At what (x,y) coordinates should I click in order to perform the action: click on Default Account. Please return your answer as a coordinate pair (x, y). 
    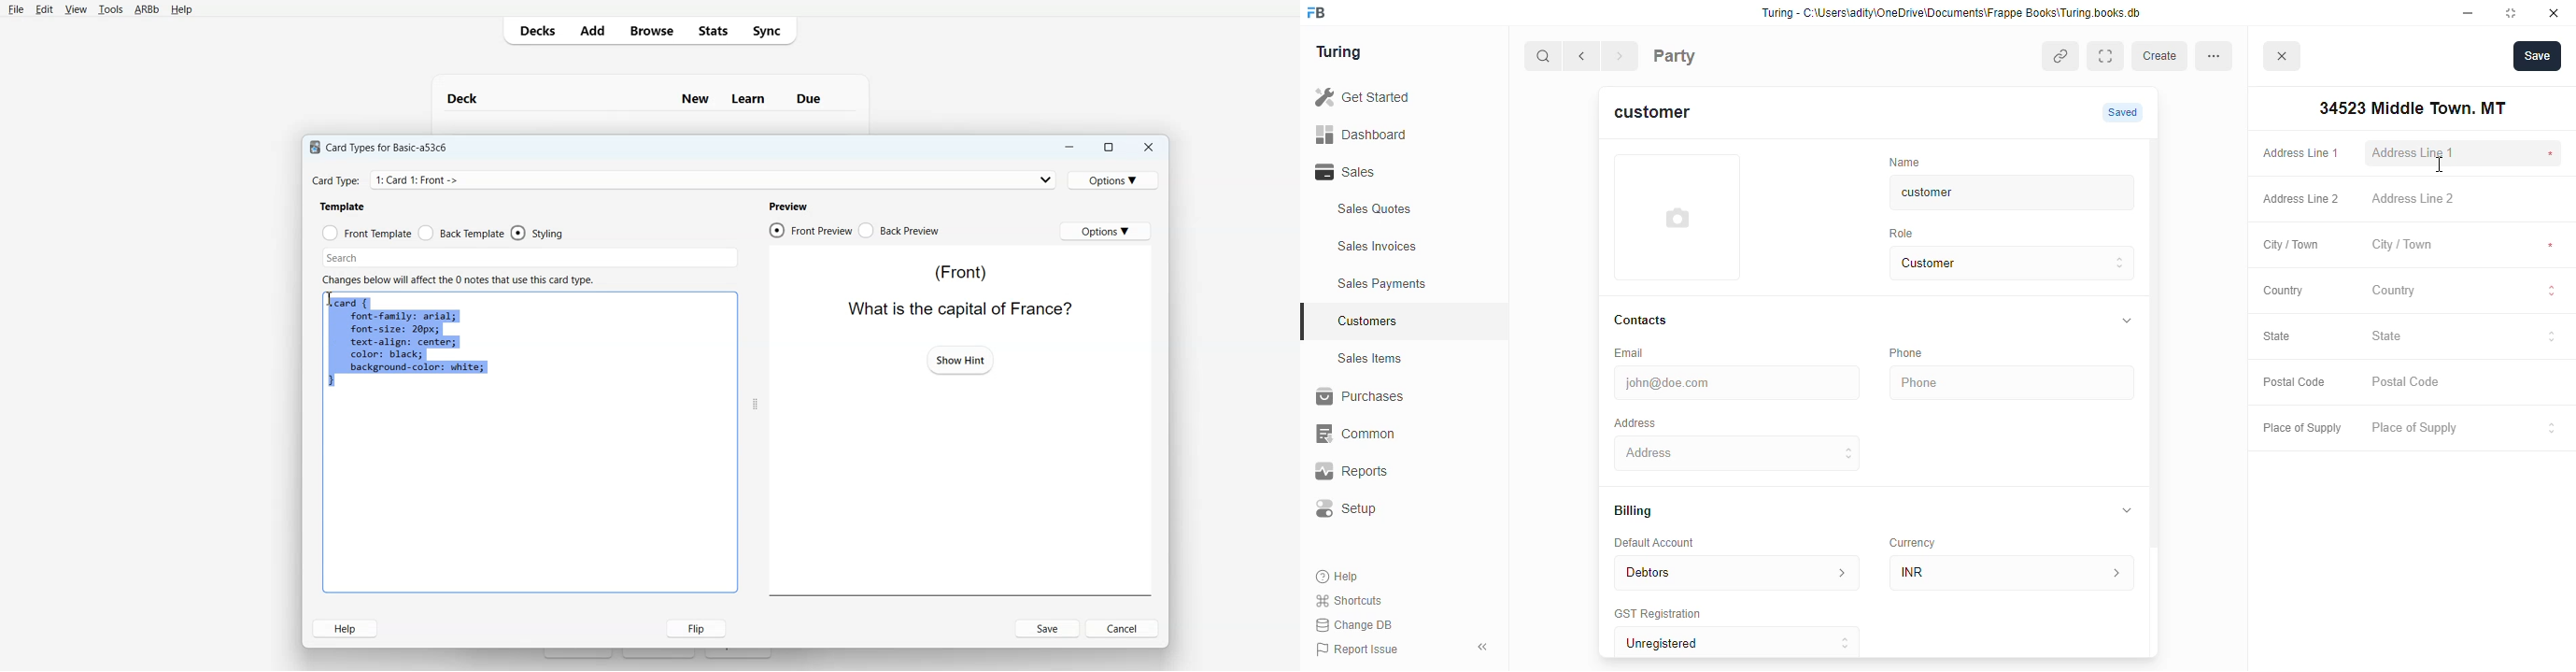
    Looking at the image, I should click on (1669, 542).